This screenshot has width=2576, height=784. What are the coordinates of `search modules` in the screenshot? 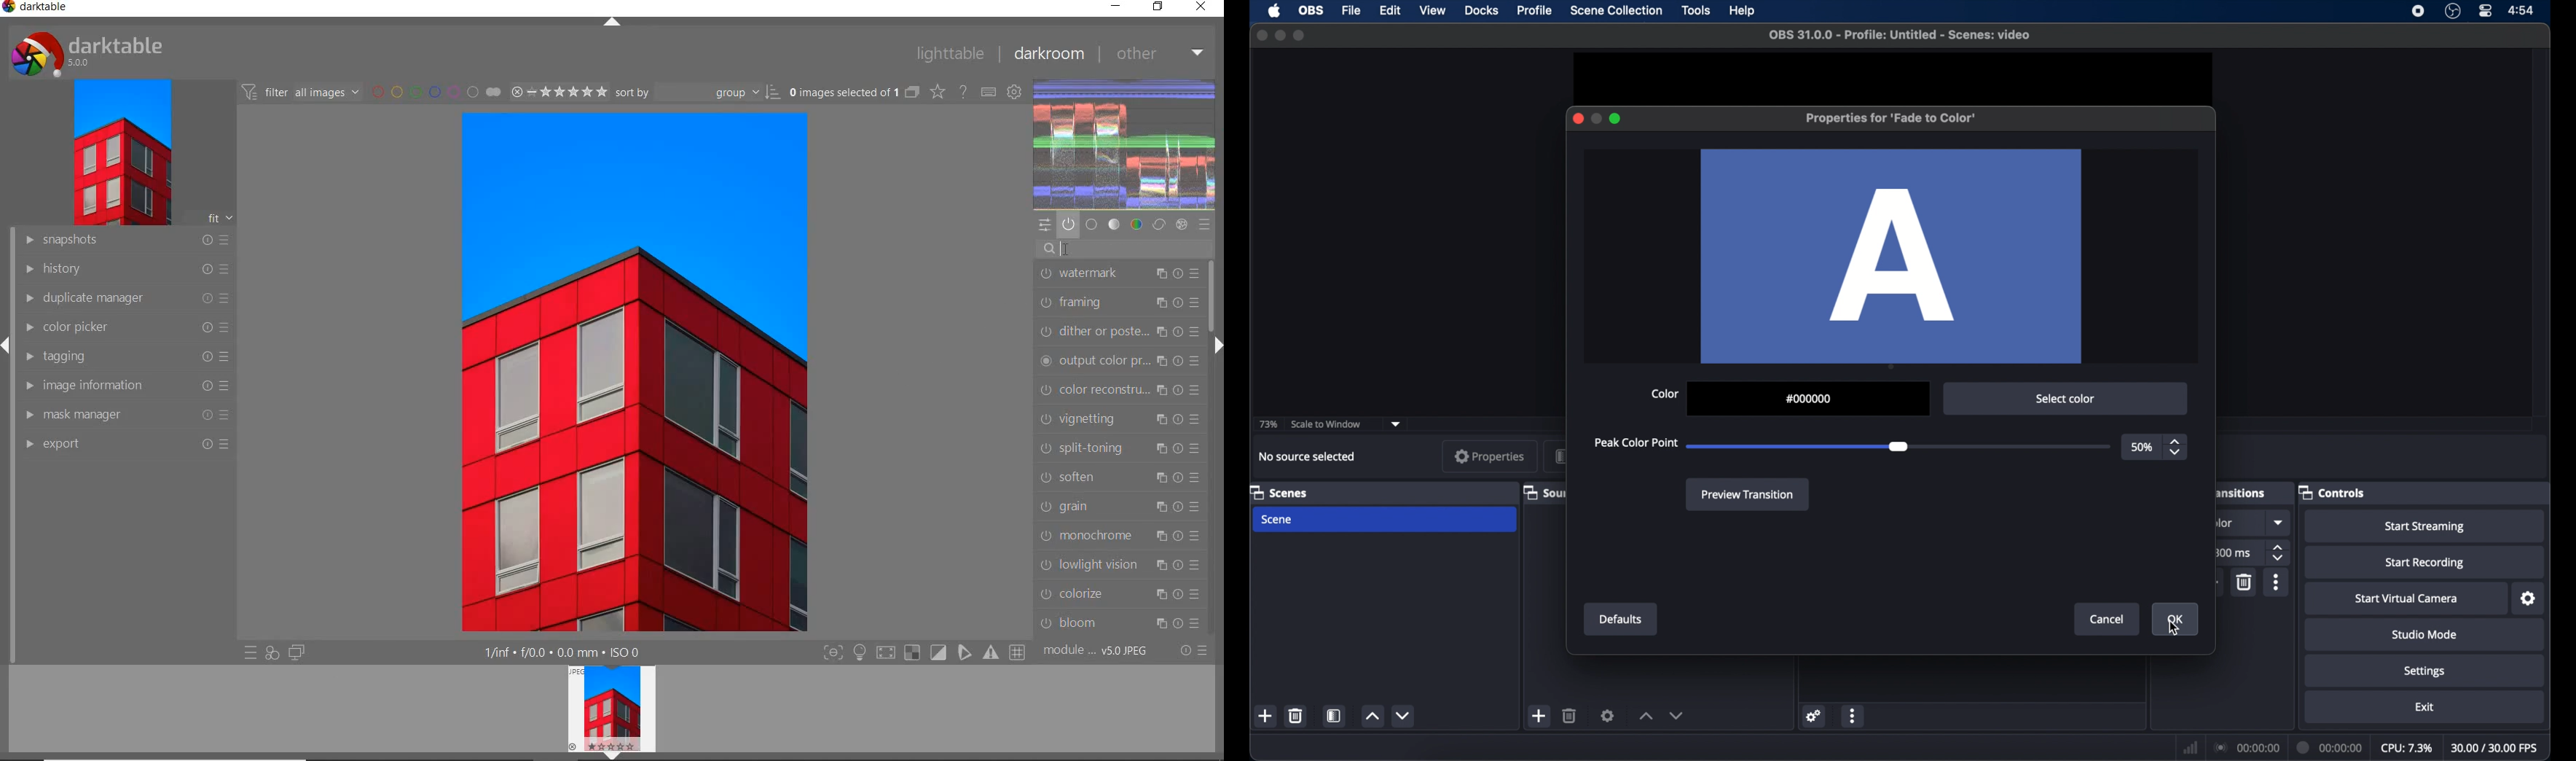 It's located at (1126, 248).